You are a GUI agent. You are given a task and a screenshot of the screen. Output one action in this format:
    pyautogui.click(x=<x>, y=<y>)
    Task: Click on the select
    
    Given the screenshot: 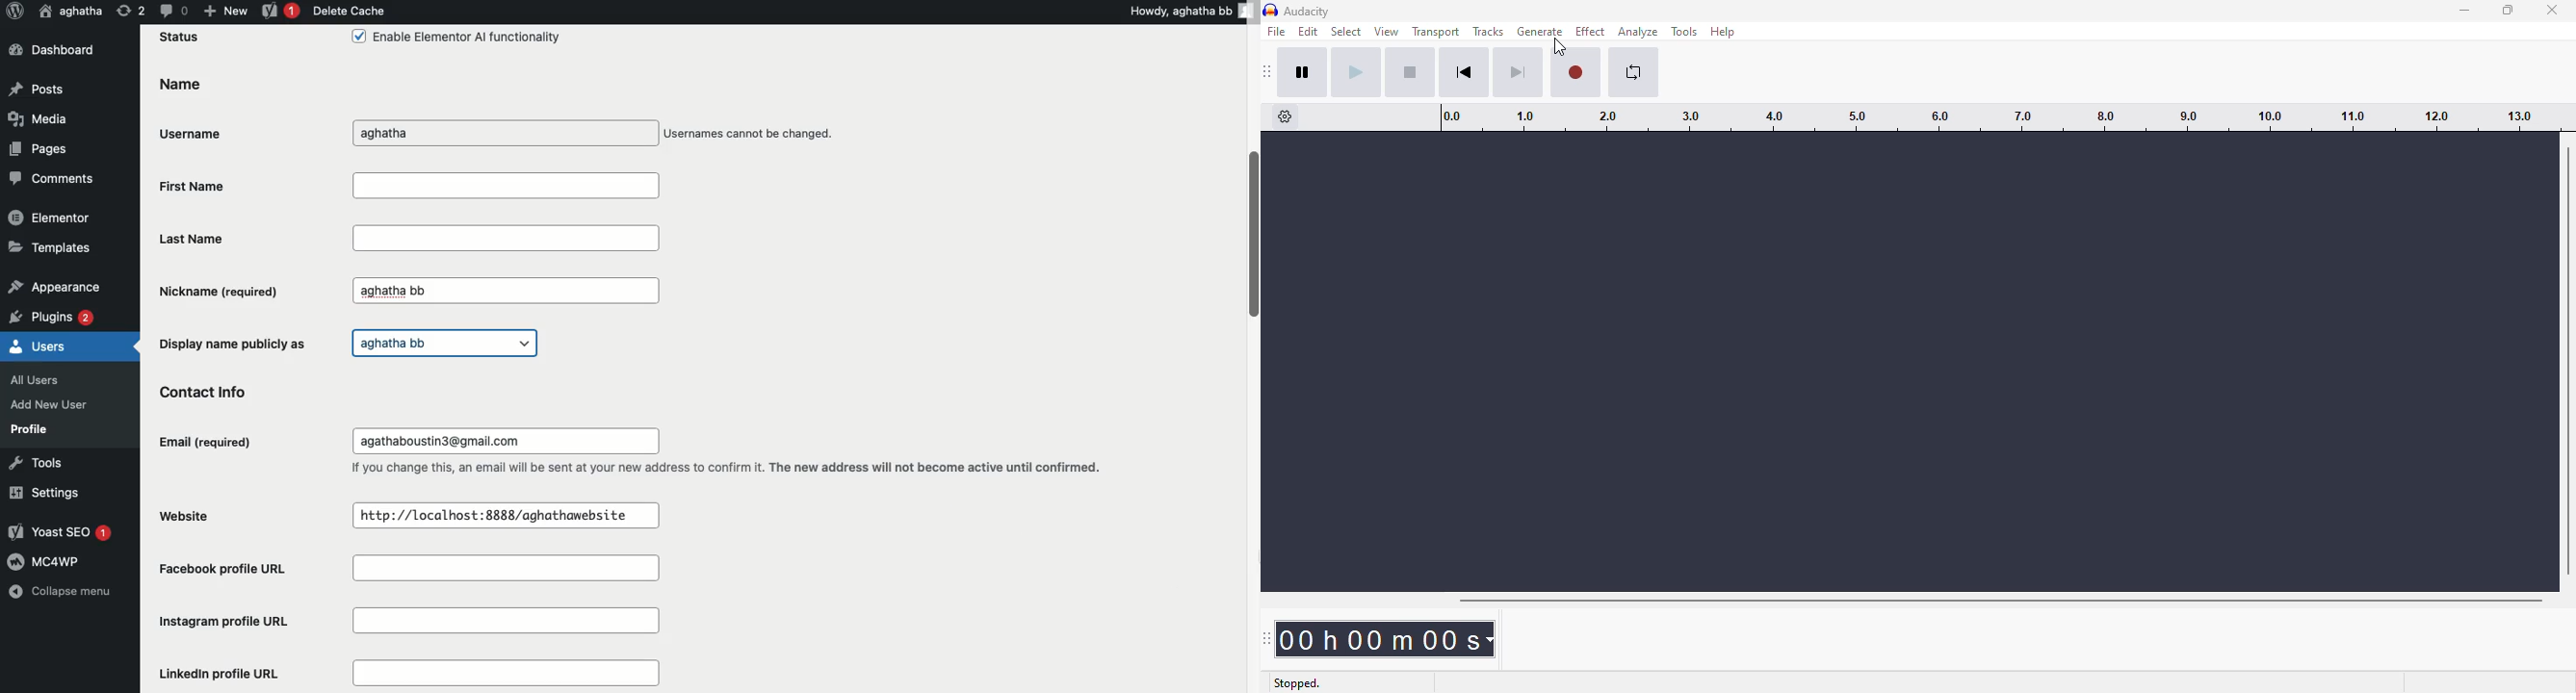 What is the action you would take?
    pyautogui.click(x=1346, y=31)
    